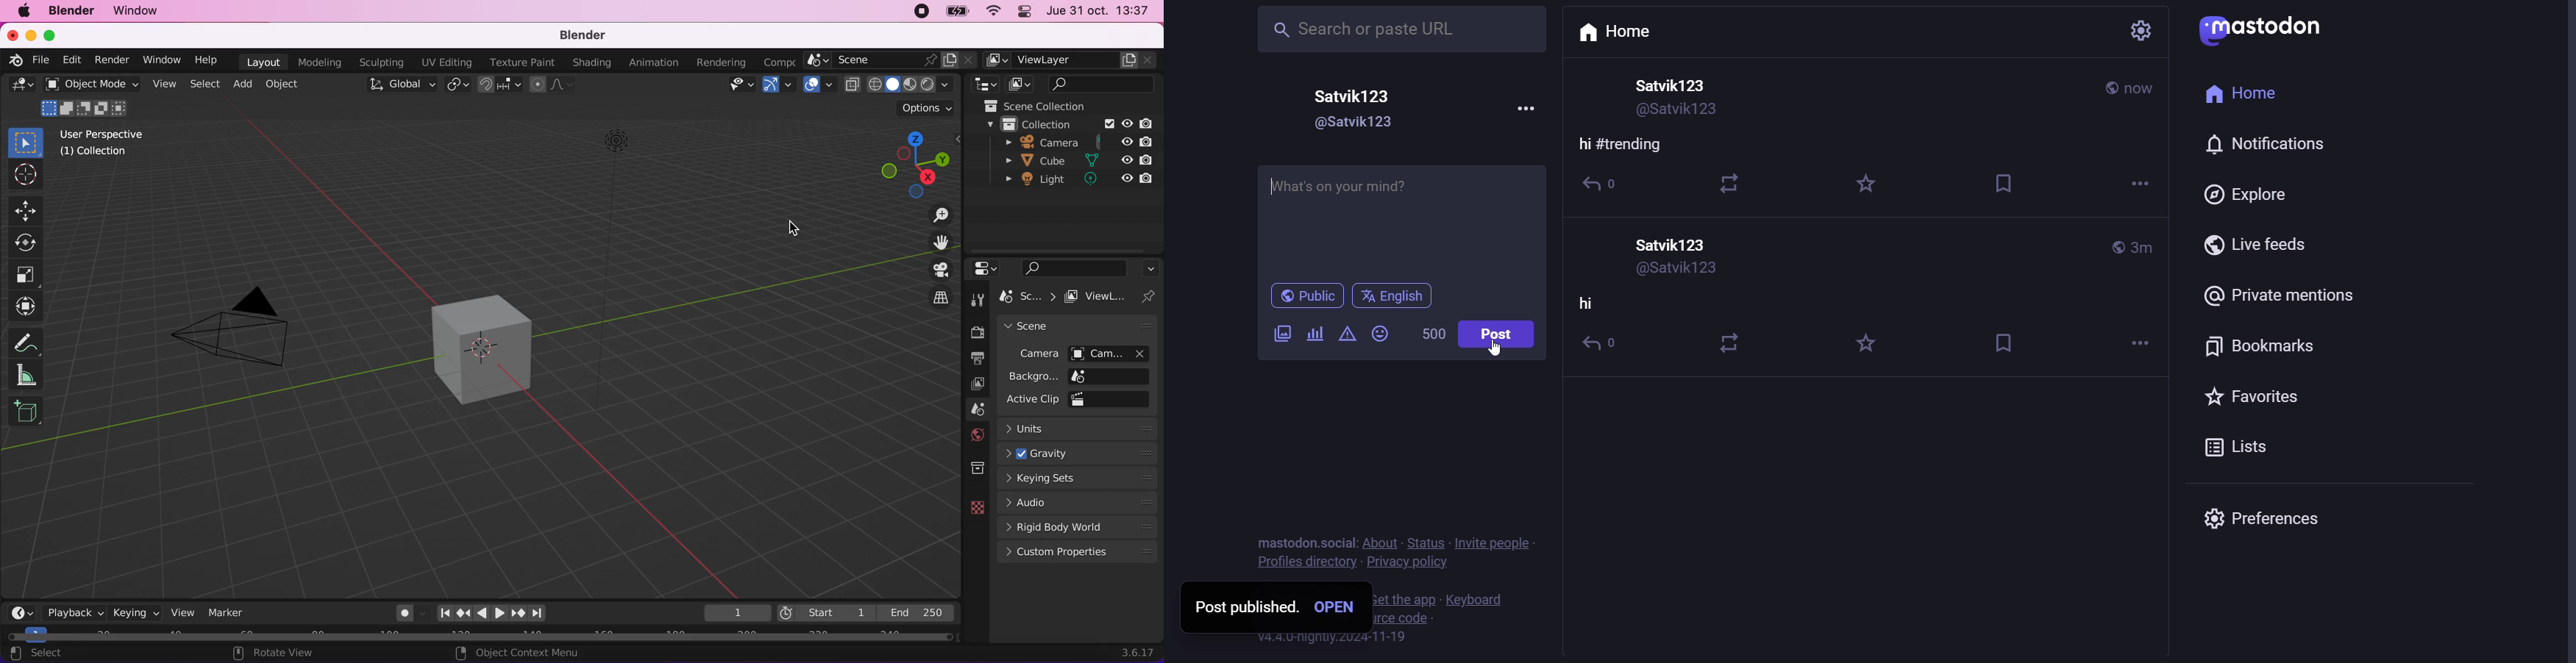 The width and height of the screenshot is (2576, 672). I want to click on 3.6.17, so click(1136, 652).